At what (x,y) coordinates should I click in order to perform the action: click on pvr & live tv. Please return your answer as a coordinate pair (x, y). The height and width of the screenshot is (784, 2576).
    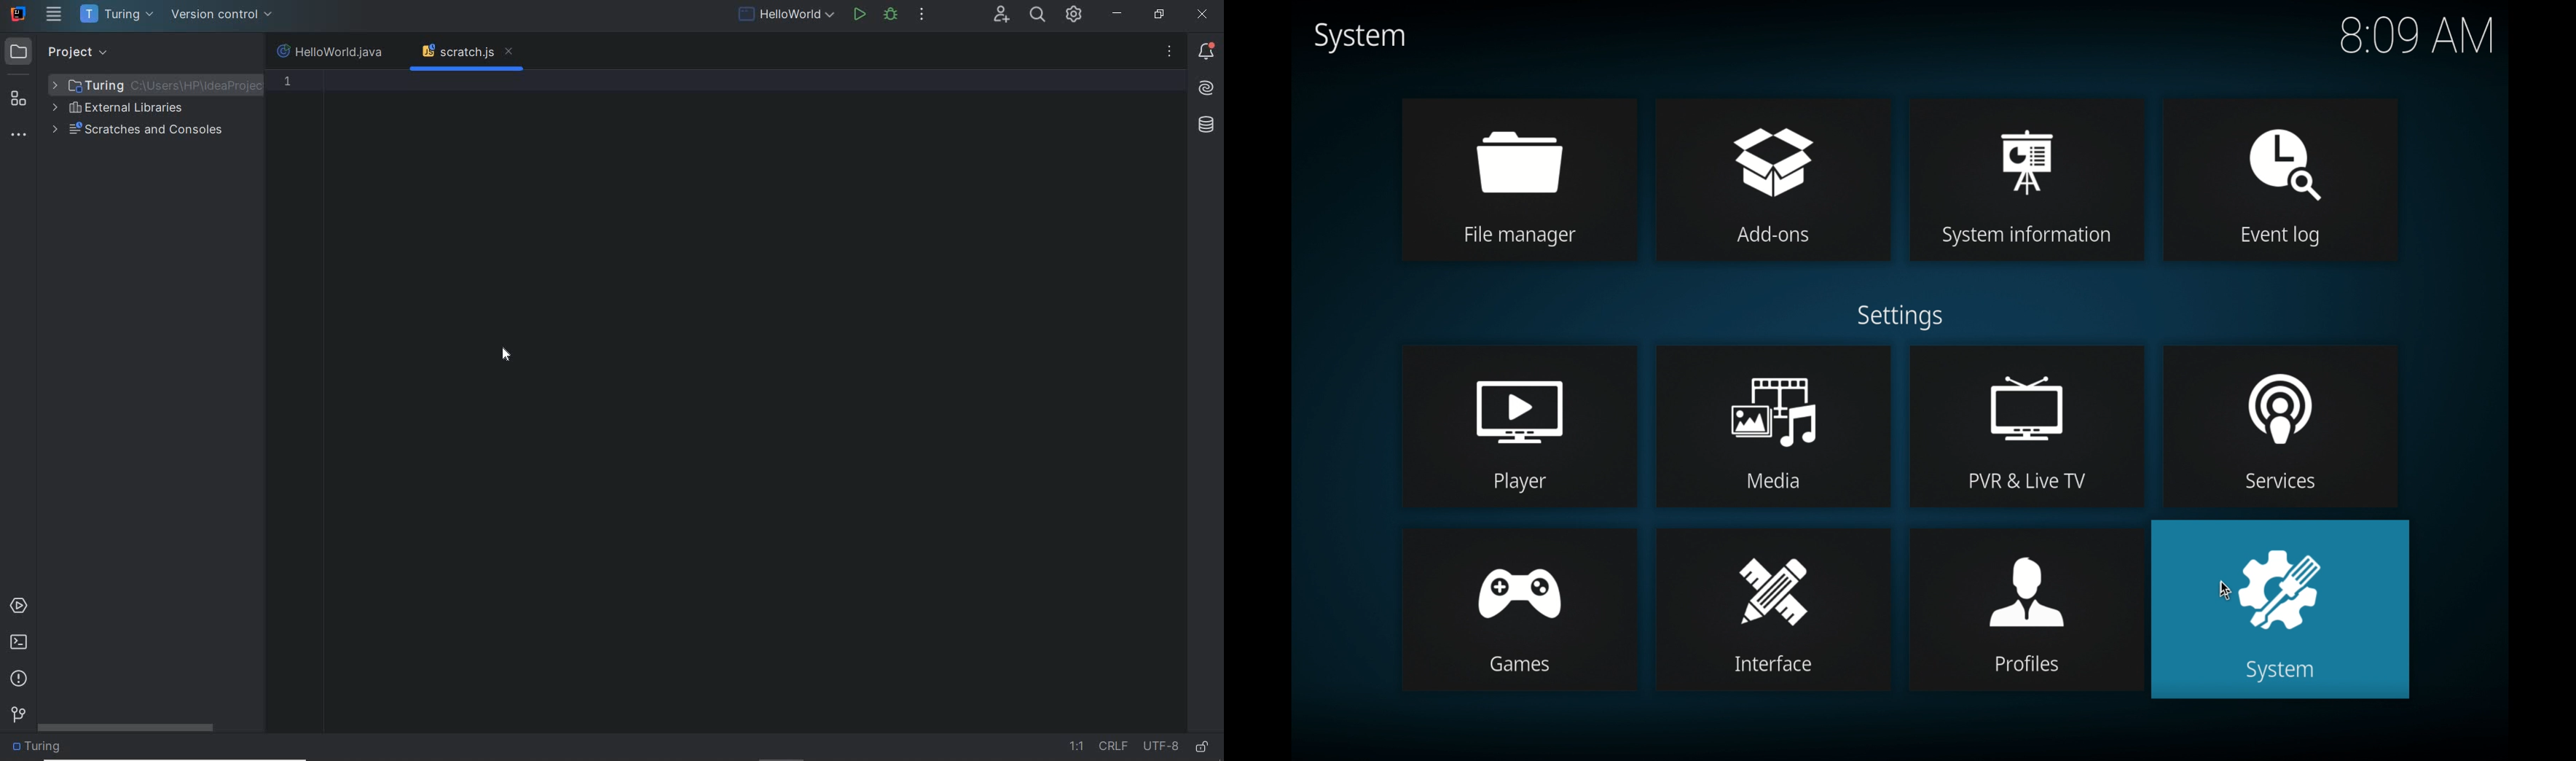
    Looking at the image, I should click on (2027, 426).